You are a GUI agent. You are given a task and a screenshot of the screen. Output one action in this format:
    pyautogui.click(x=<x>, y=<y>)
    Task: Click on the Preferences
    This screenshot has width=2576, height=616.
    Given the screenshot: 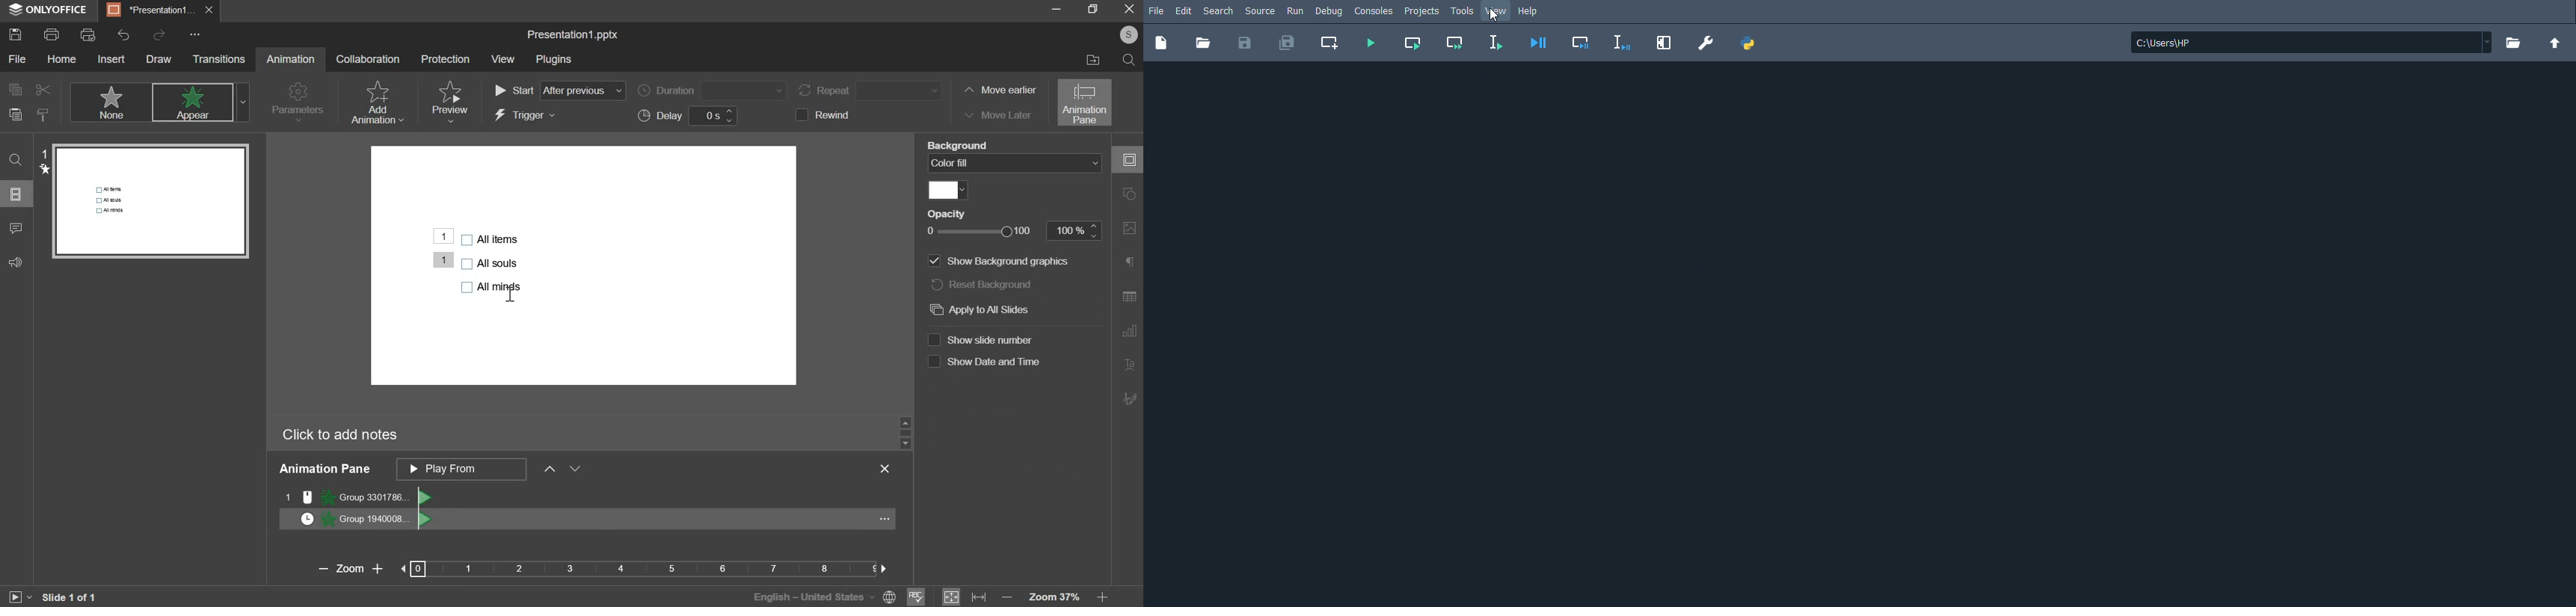 What is the action you would take?
    pyautogui.click(x=1705, y=43)
    